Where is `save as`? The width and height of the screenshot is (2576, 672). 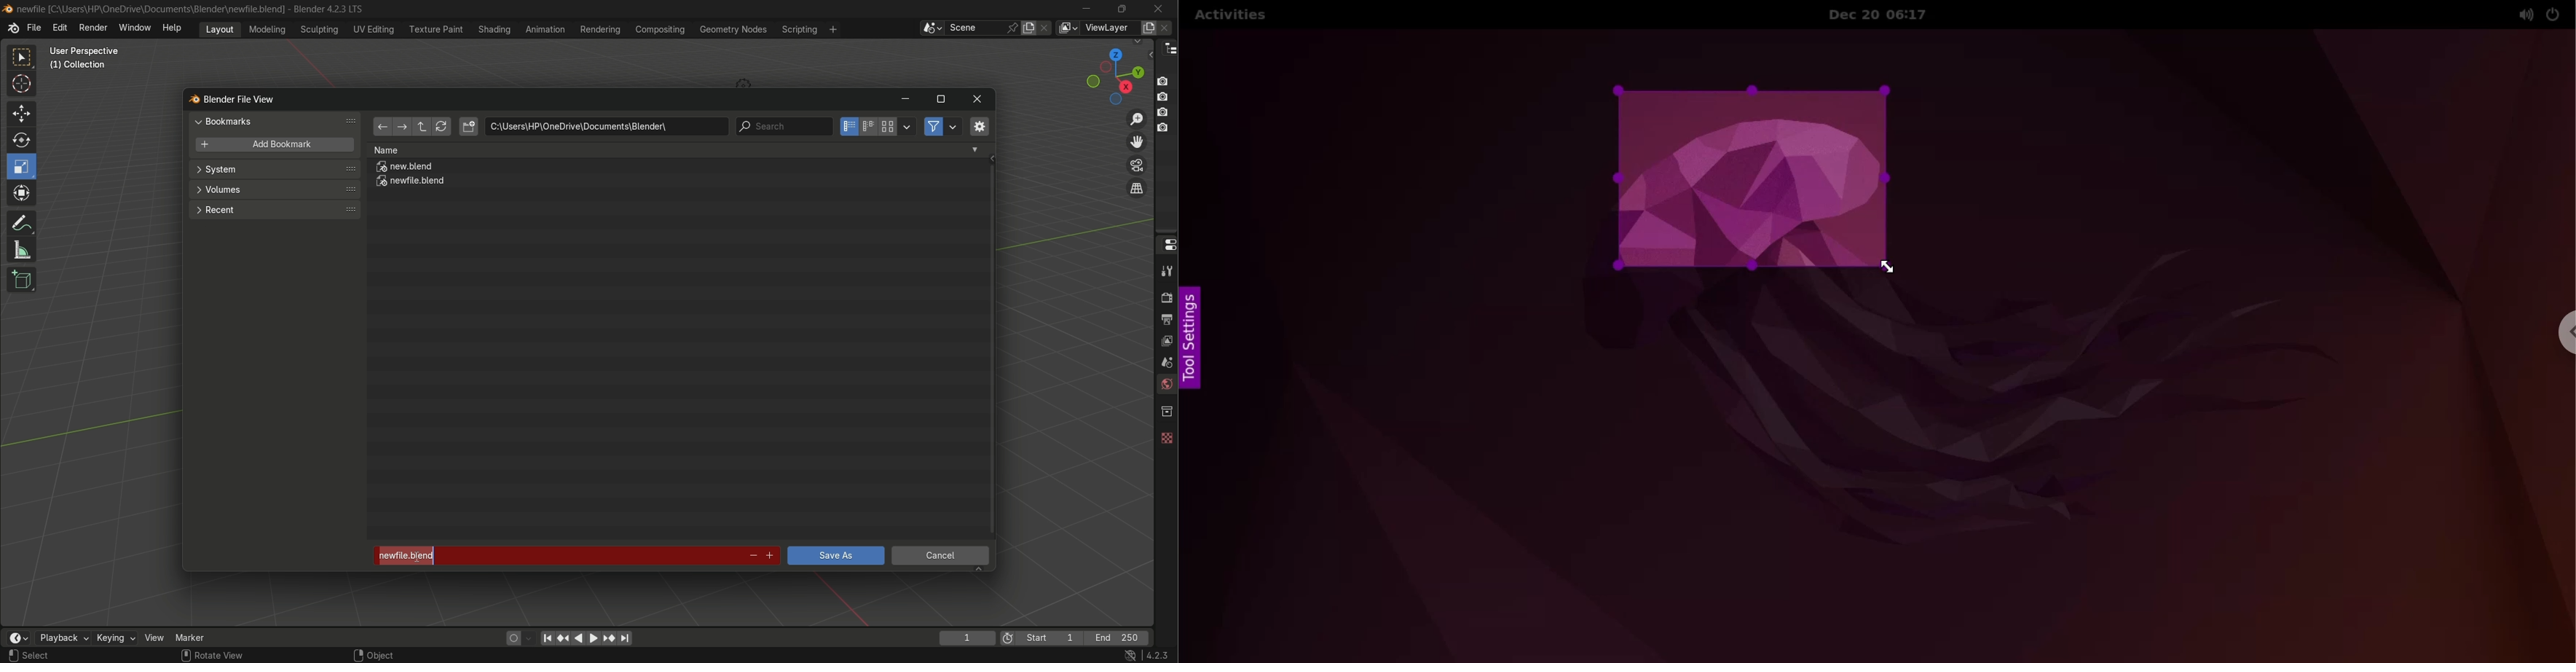 save as is located at coordinates (835, 556).